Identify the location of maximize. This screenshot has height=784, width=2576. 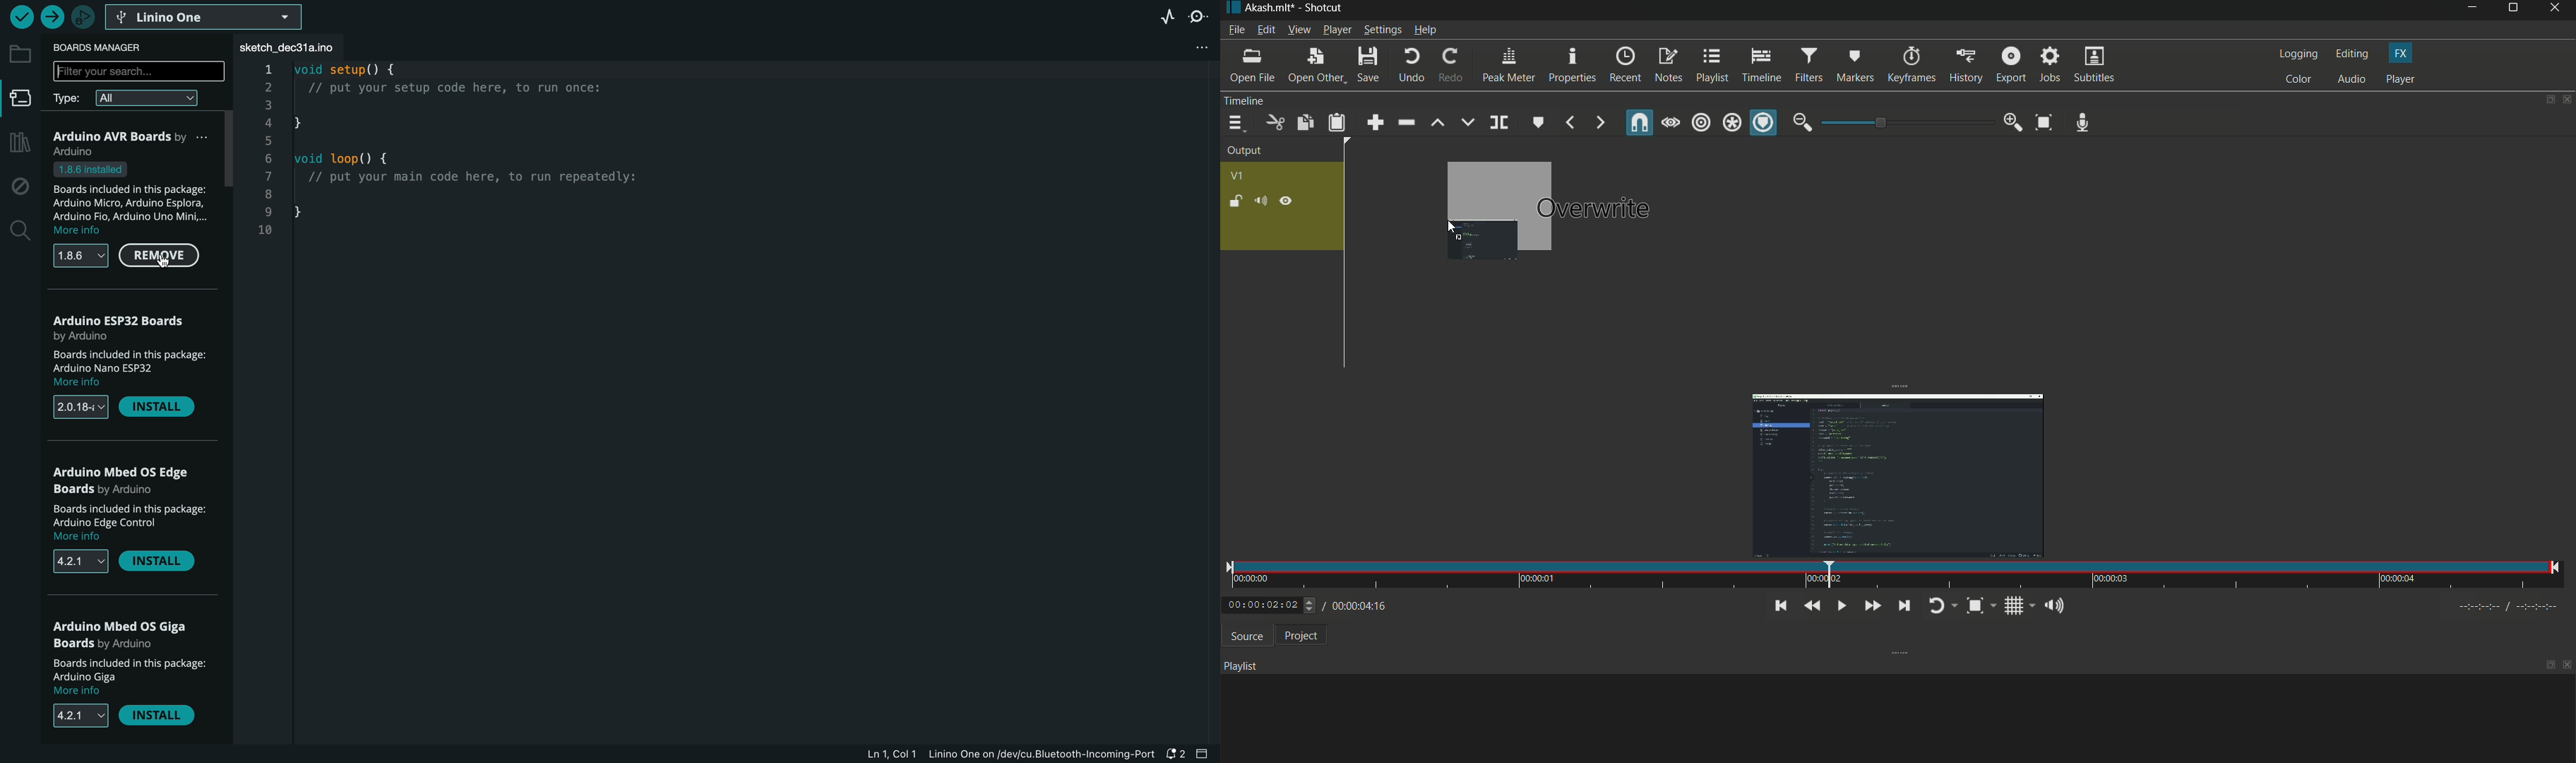
(2550, 665).